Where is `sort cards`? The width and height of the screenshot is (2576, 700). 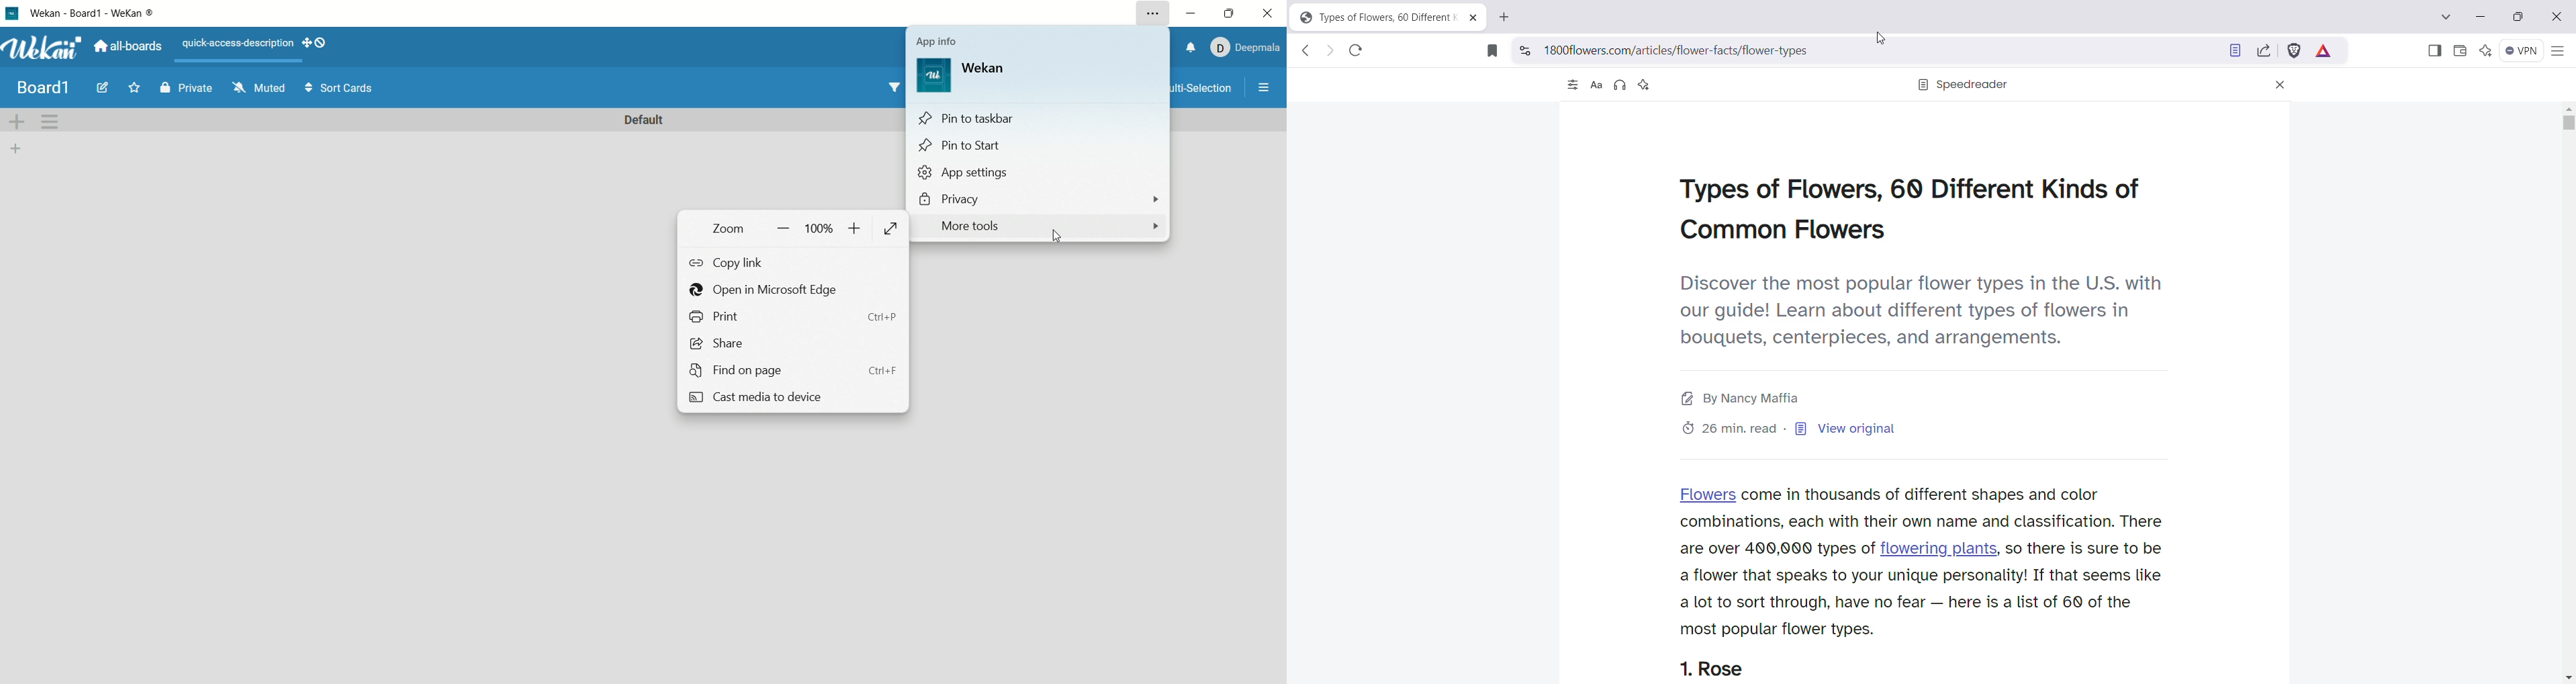 sort cards is located at coordinates (341, 87).